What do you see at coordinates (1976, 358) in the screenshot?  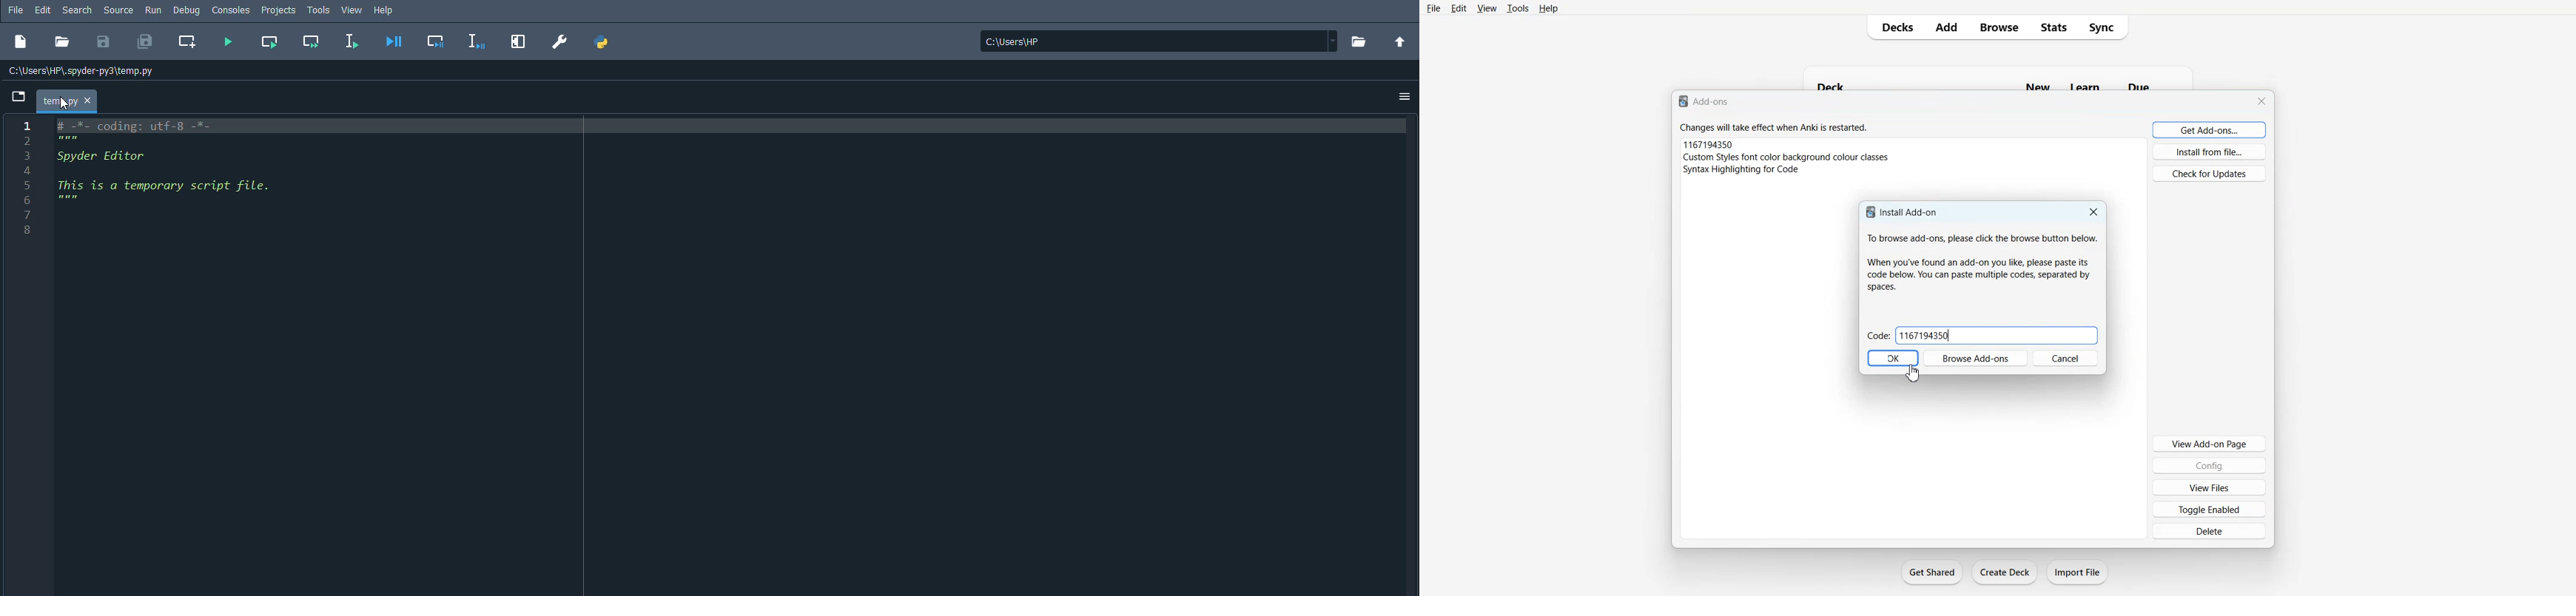 I see `Browse Add-ons` at bounding box center [1976, 358].